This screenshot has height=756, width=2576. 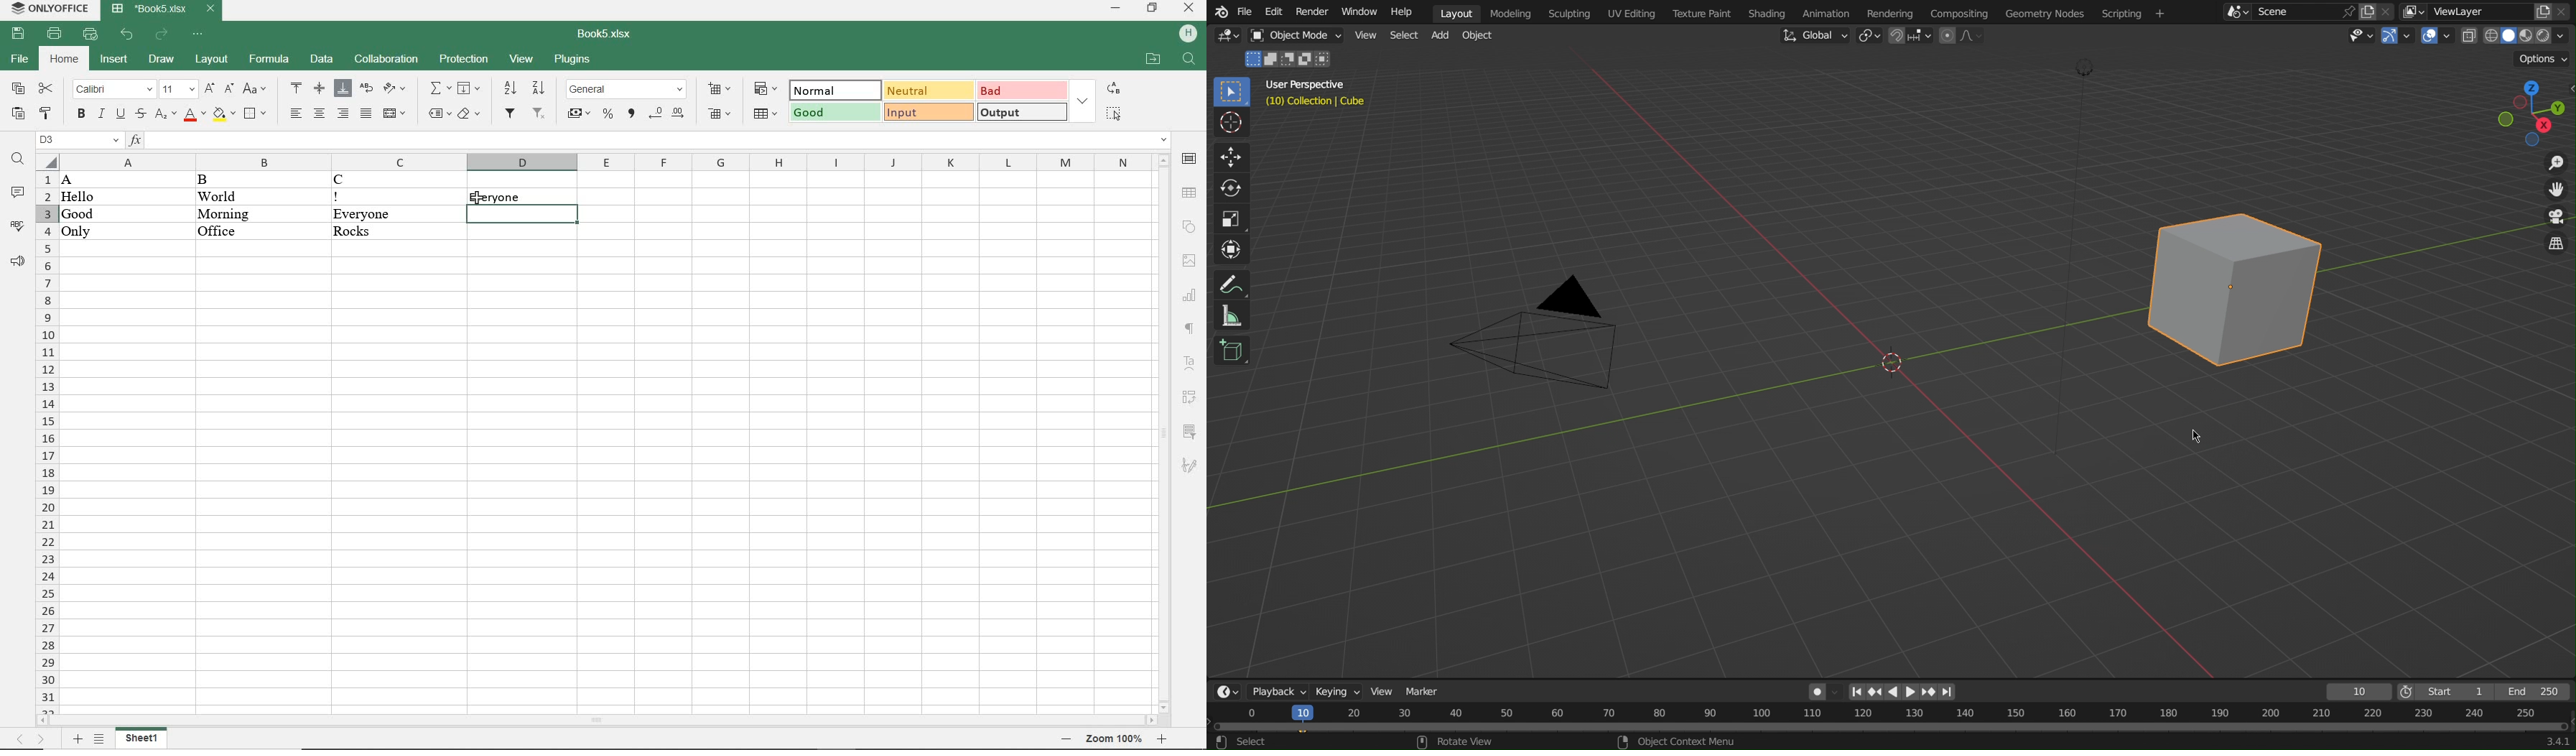 I want to click on shape, so click(x=1189, y=226).